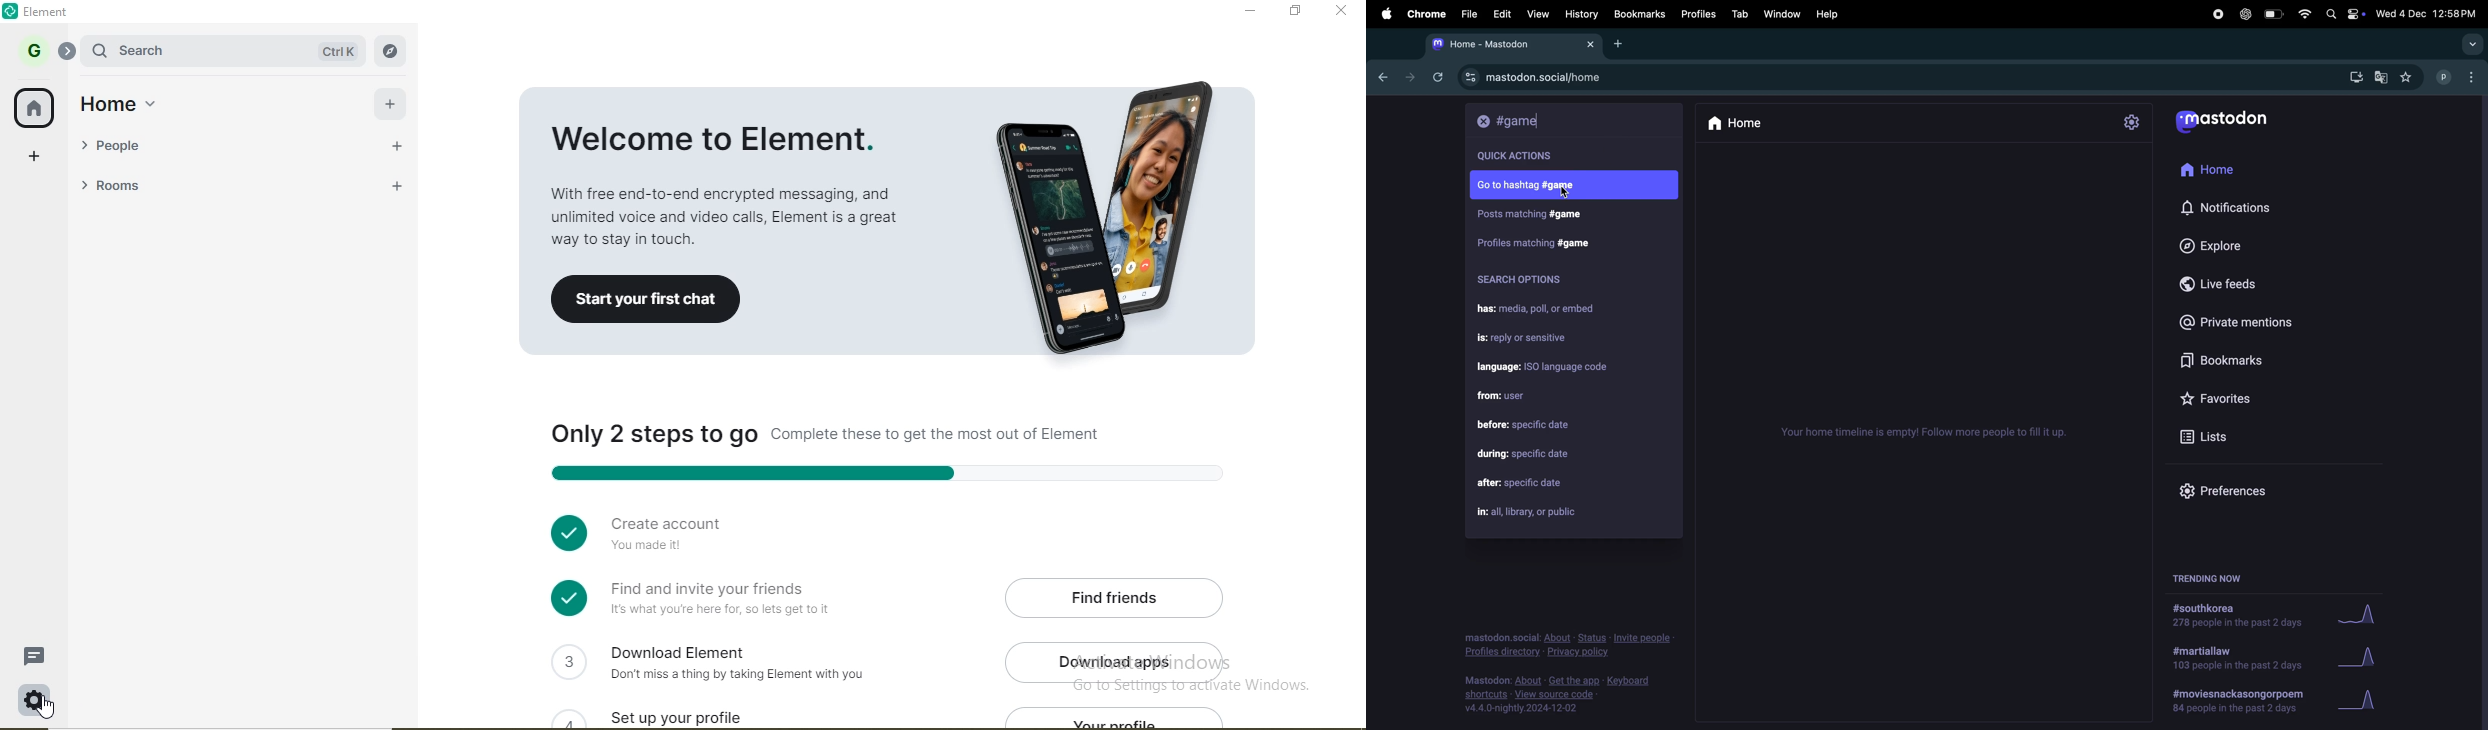 The image size is (2492, 756). Describe the element at coordinates (1701, 14) in the screenshot. I see `Profiles` at that location.